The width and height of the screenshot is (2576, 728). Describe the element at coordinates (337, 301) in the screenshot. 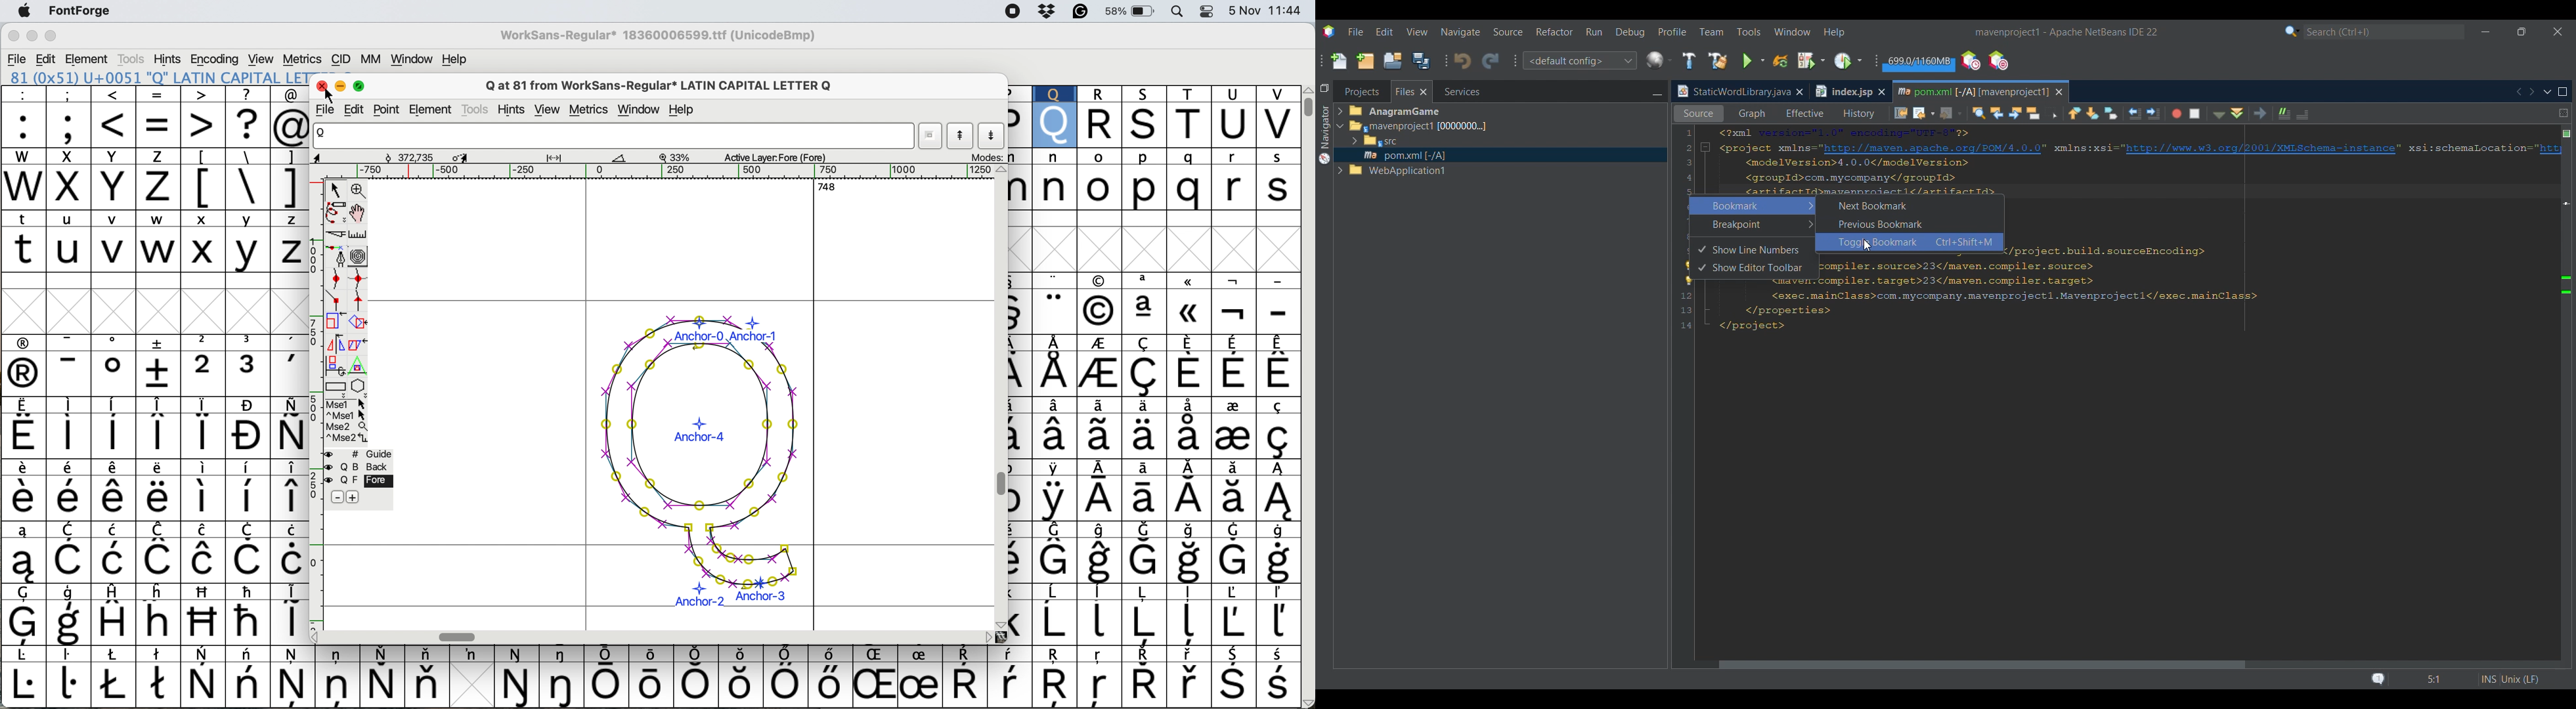

I see `add a comer point` at that location.